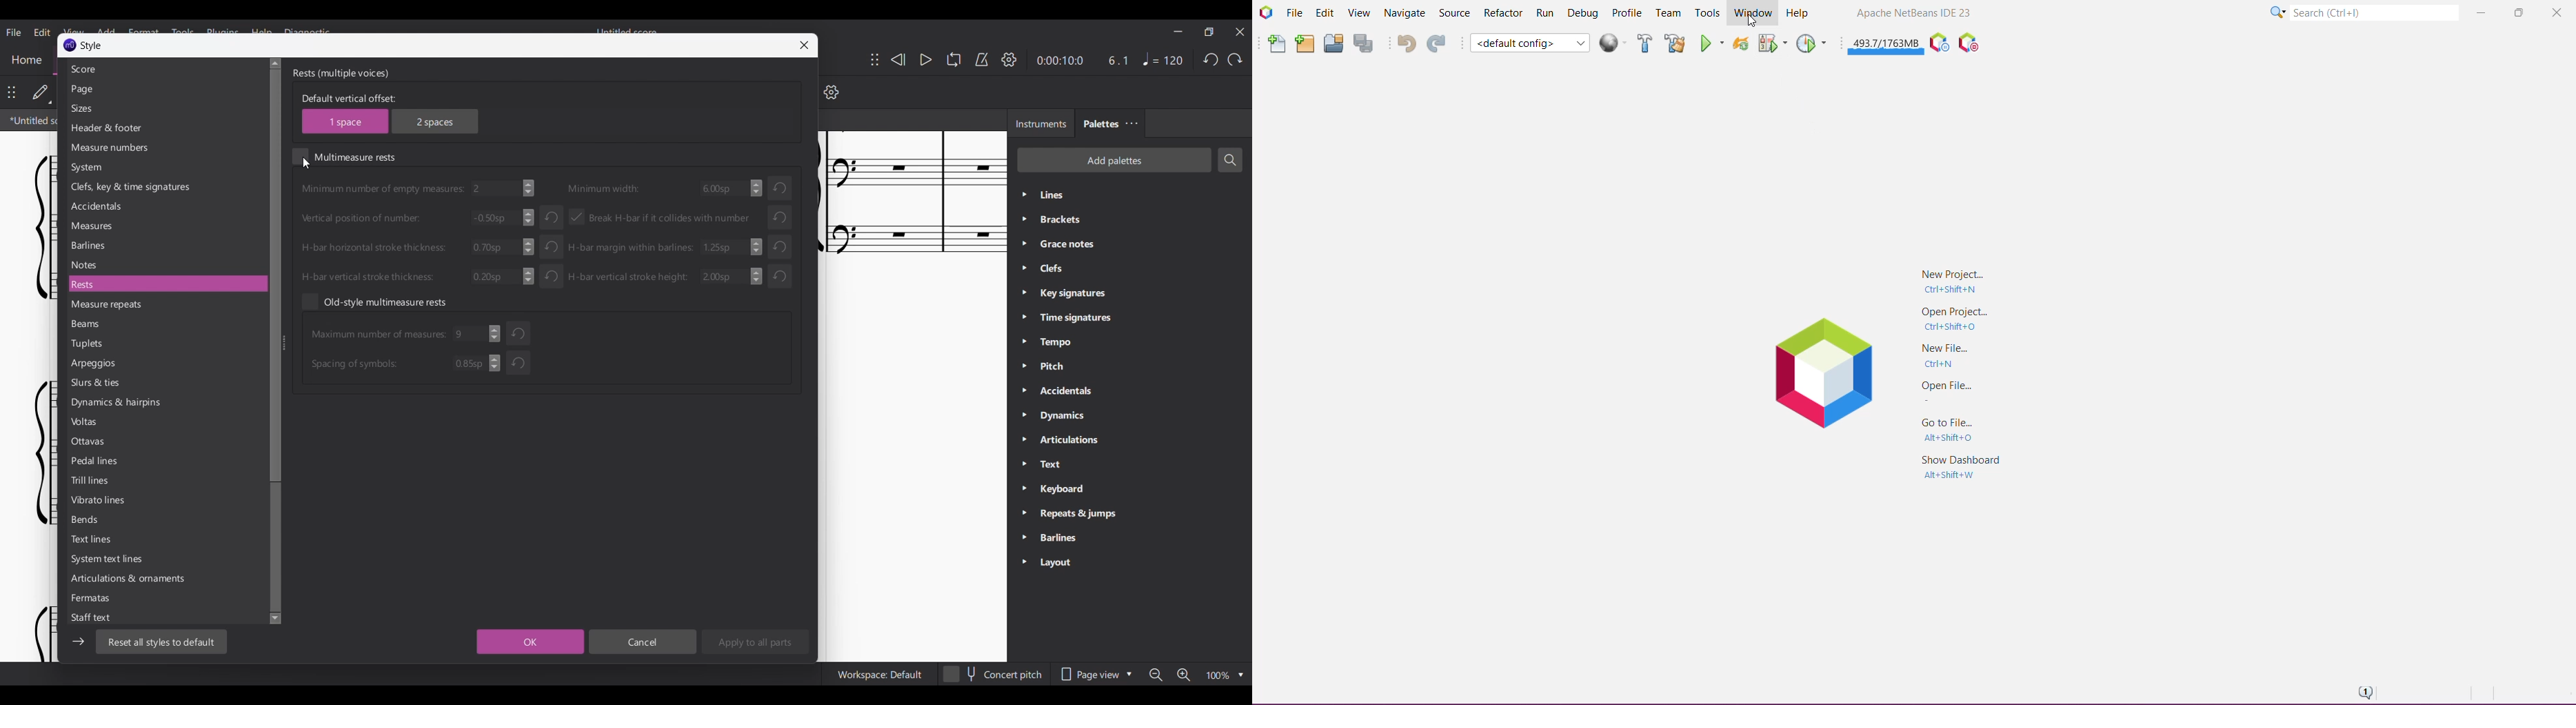  What do you see at coordinates (1100, 123) in the screenshot?
I see `Palettes, current tab` at bounding box center [1100, 123].